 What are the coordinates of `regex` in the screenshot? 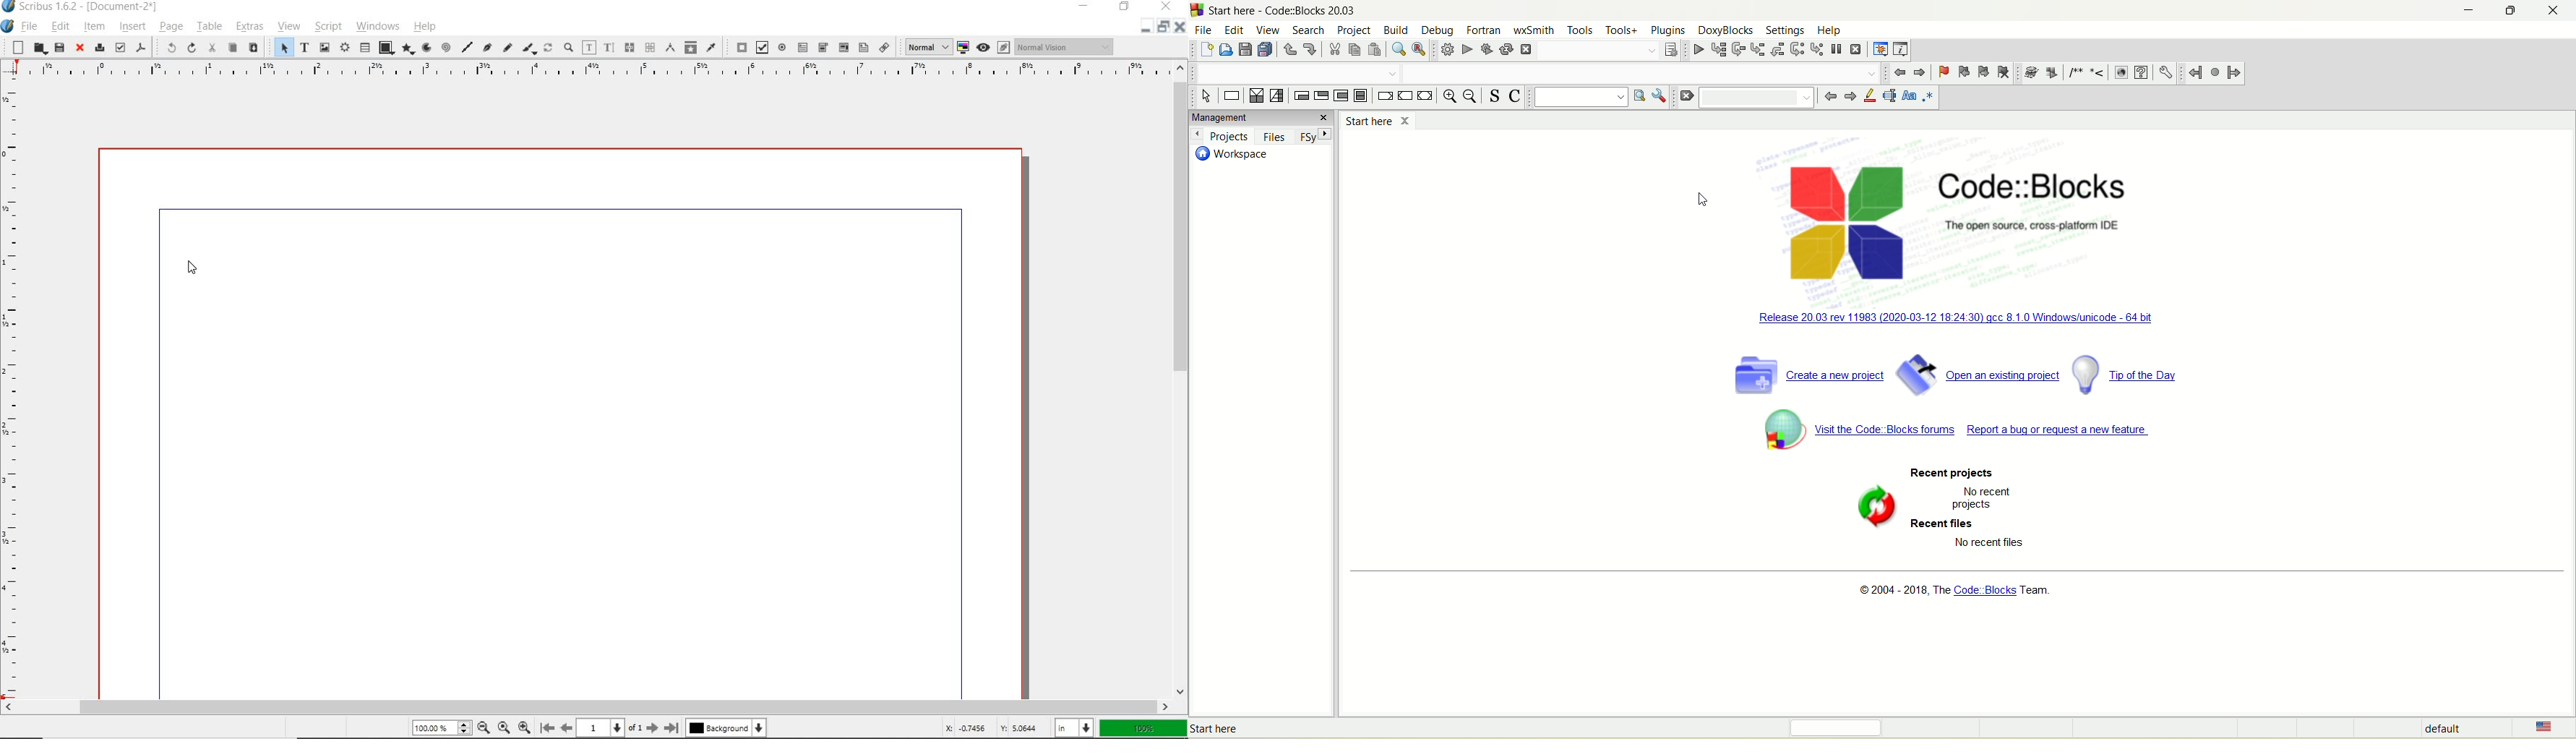 It's located at (1928, 98).